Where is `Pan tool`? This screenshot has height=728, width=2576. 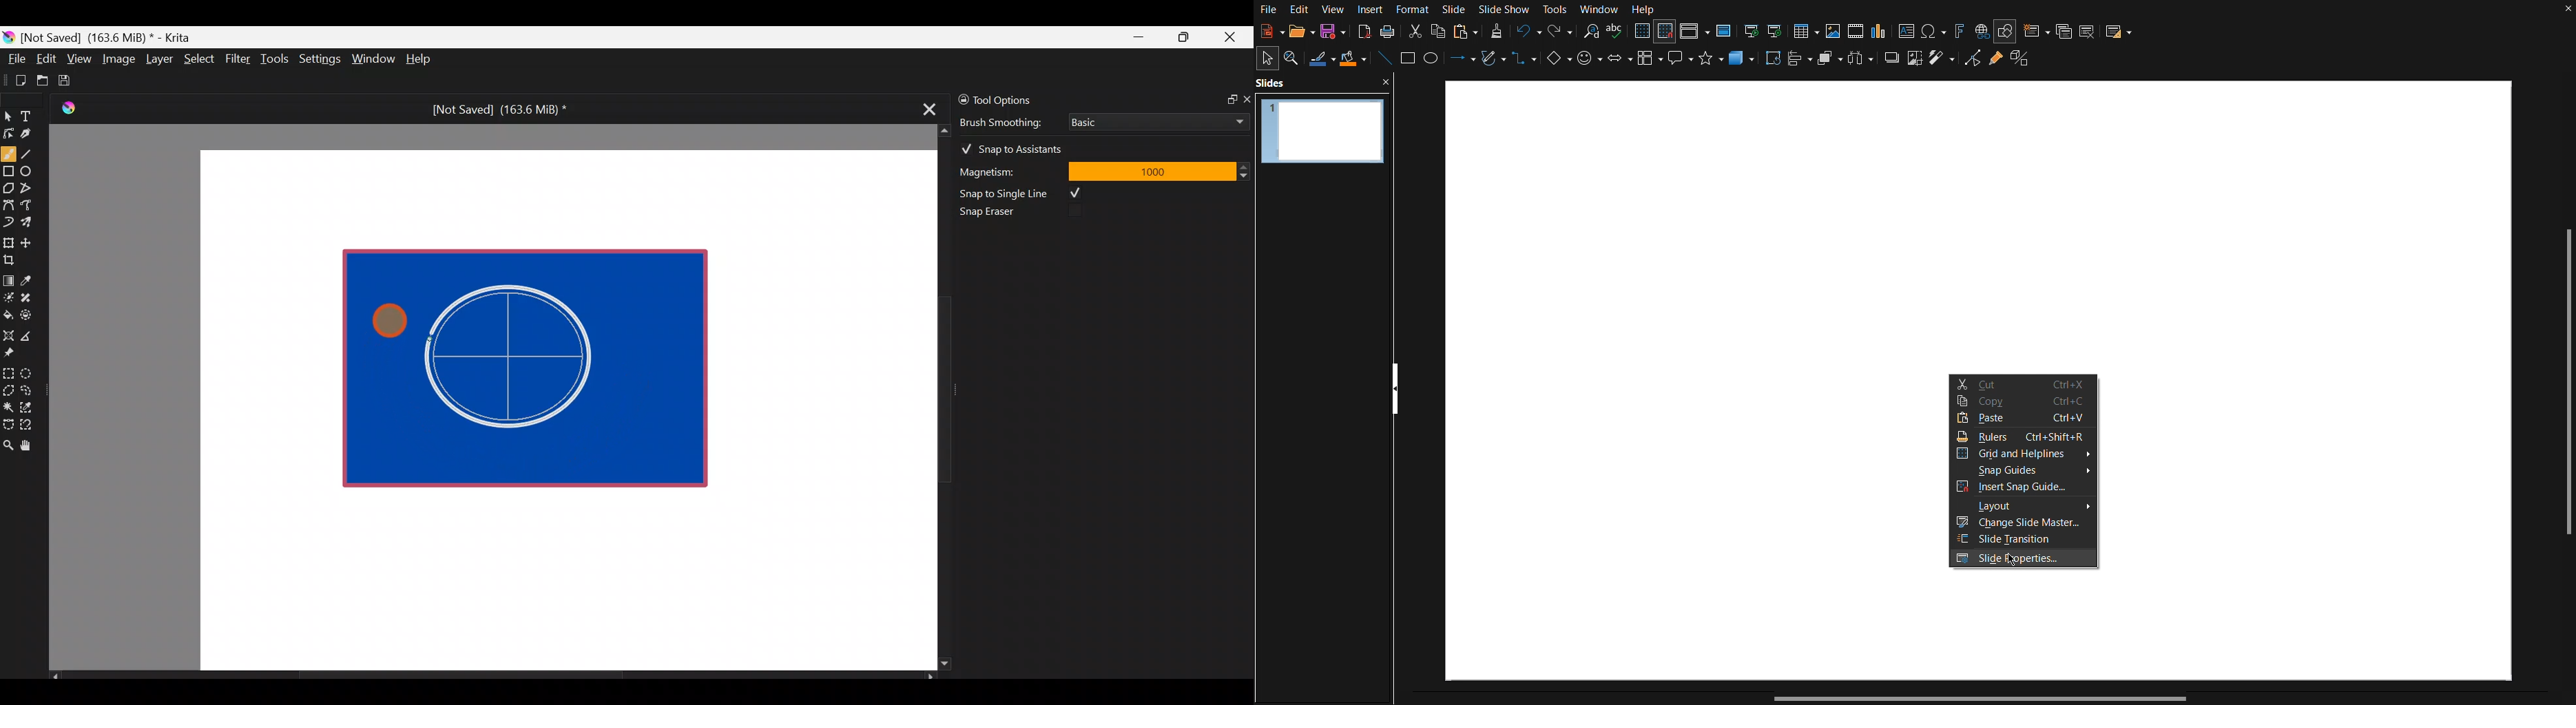
Pan tool is located at coordinates (31, 446).